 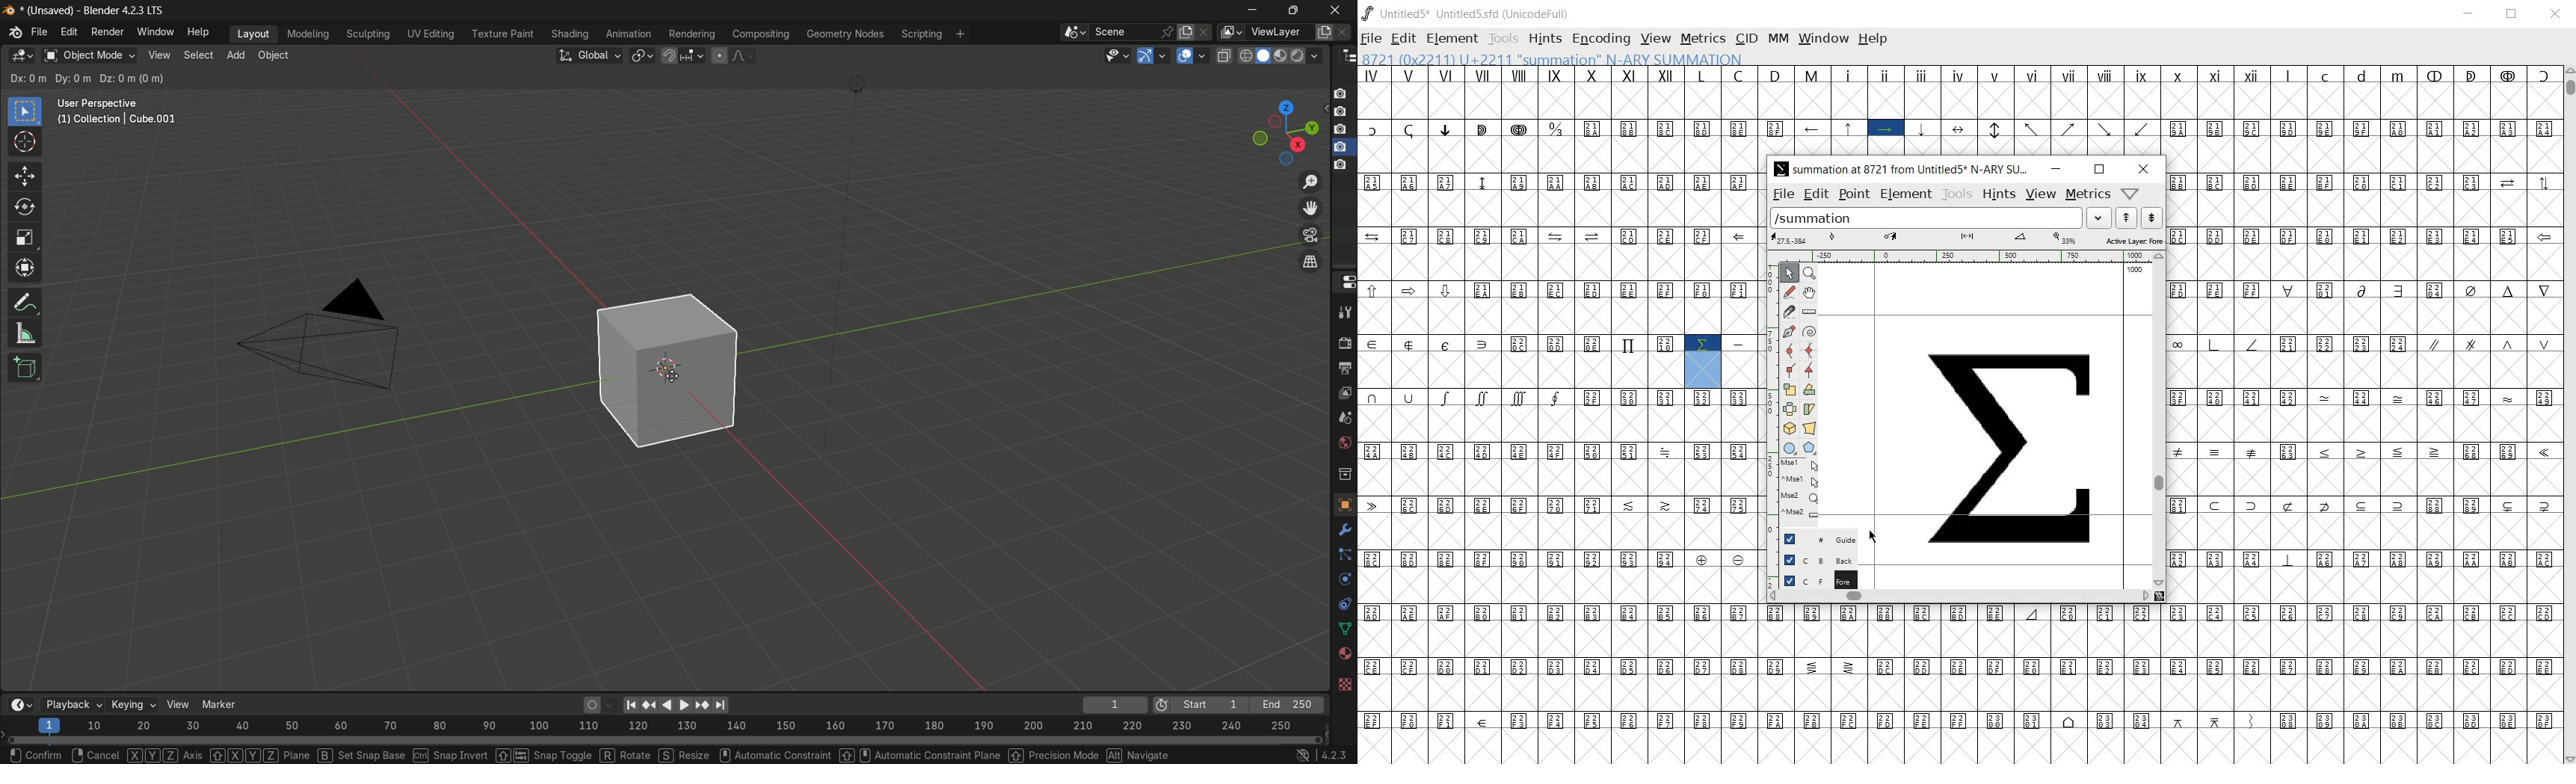 I want to click on zoom in/out, so click(x=1312, y=182).